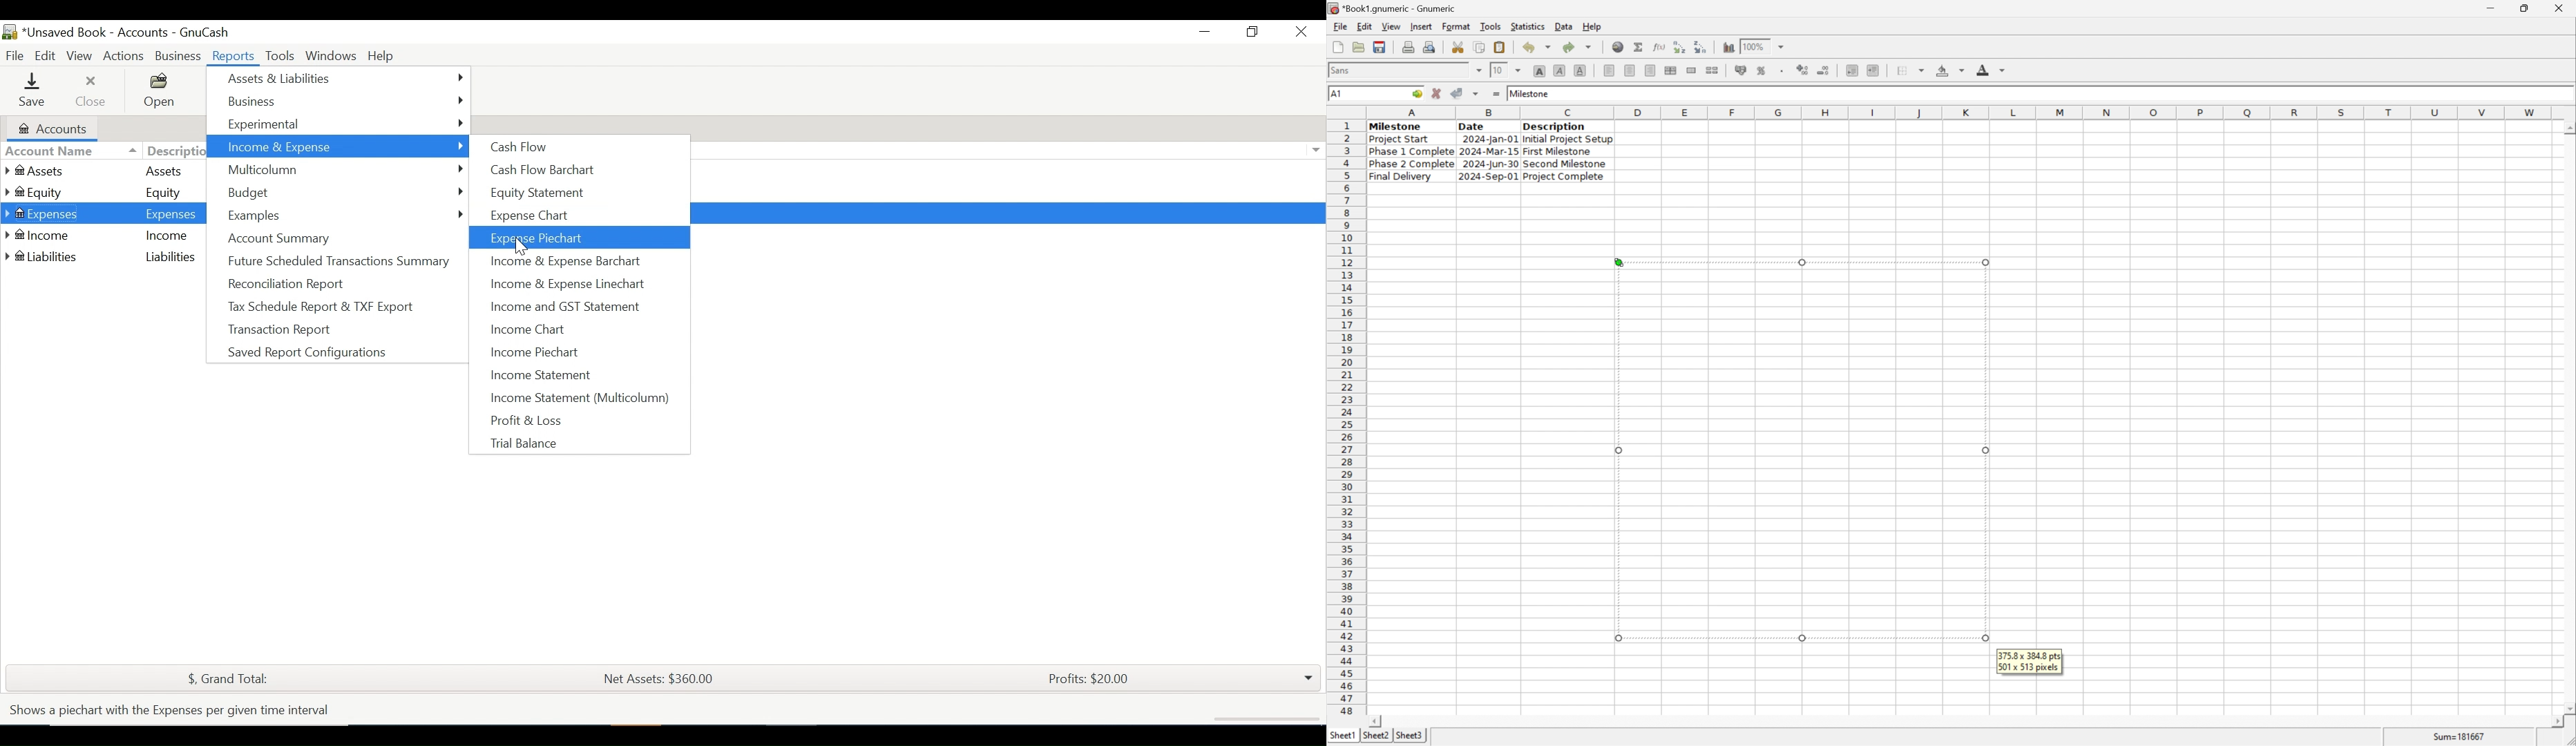 The height and width of the screenshot is (756, 2576). Describe the element at coordinates (1713, 70) in the screenshot. I see `split ranges of merged cells` at that location.